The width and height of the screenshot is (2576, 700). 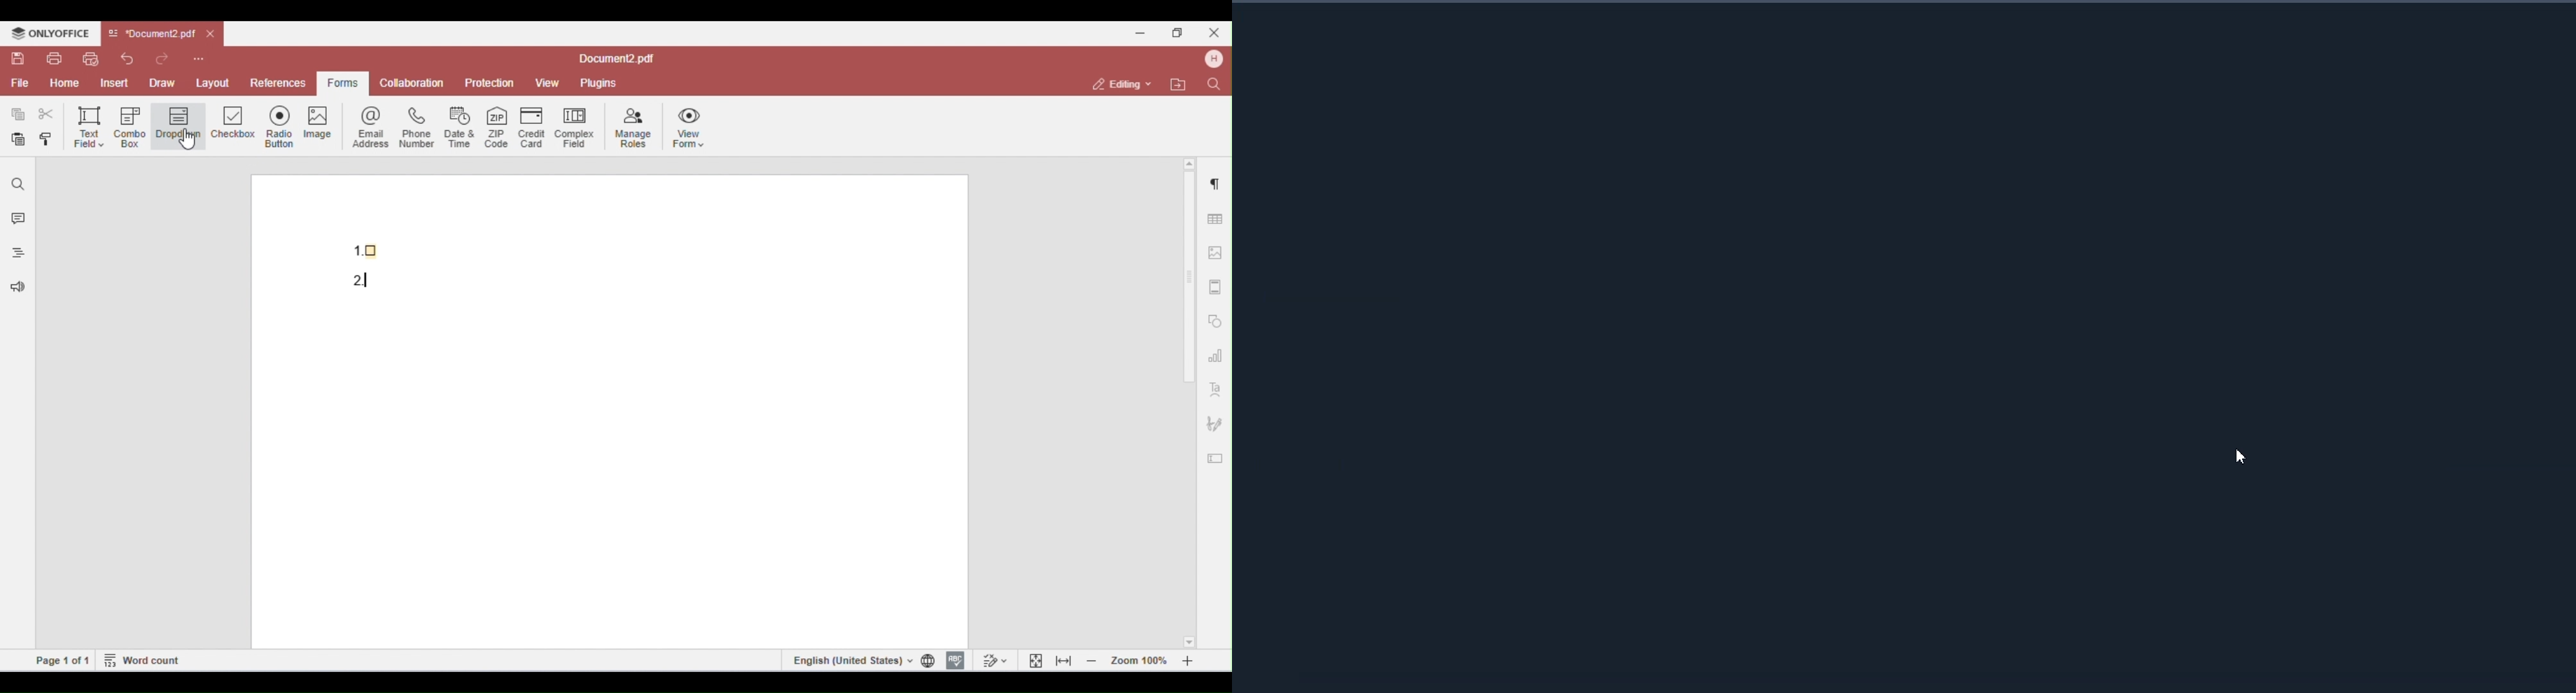 I want to click on computer field, so click(x=574, y=126).